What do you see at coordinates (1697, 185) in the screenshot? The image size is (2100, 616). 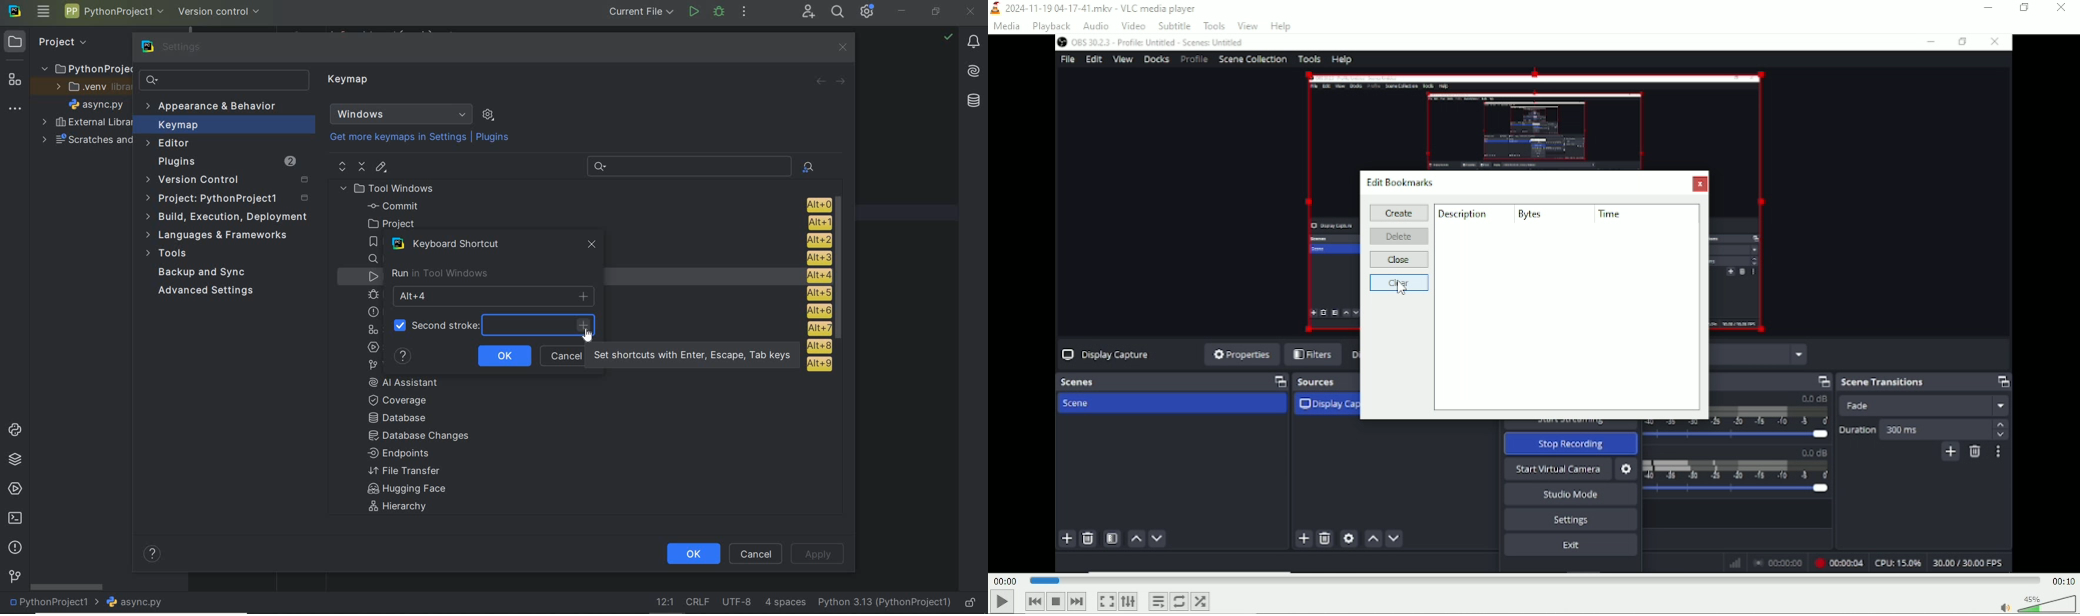 I see `Close` at bounding box center [1697, 185].